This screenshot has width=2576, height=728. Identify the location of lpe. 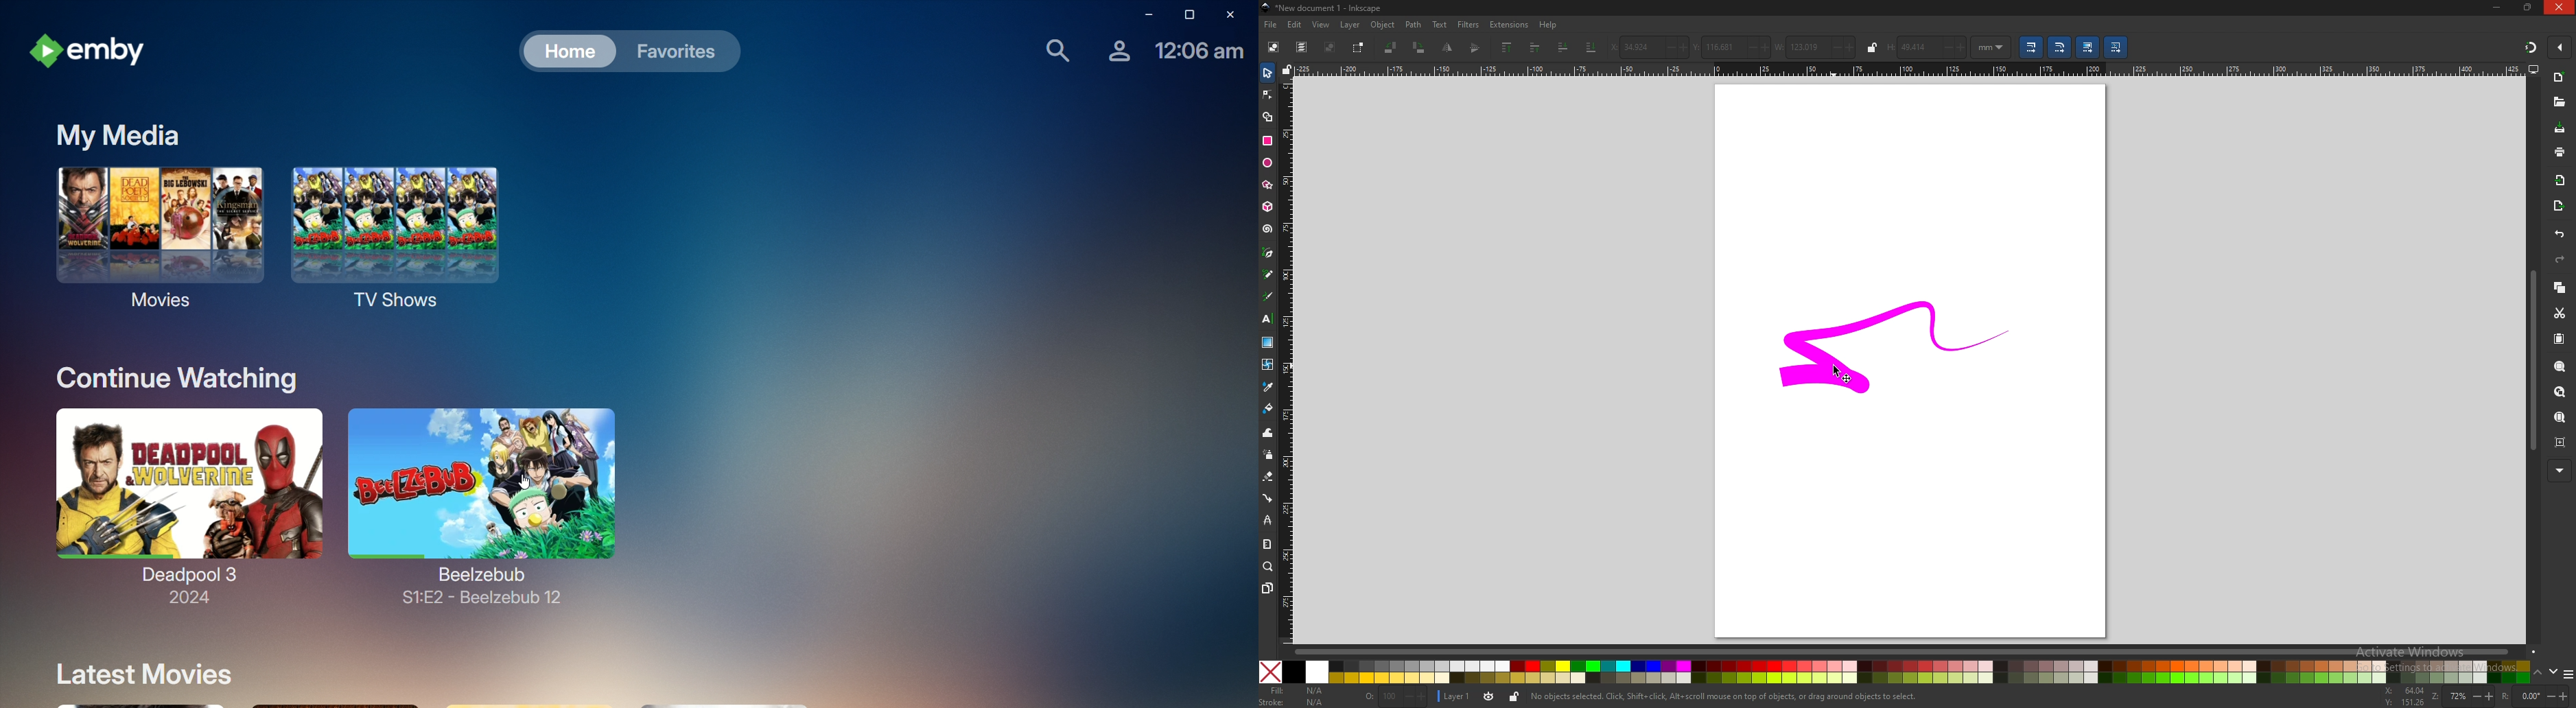
(1268, 521).